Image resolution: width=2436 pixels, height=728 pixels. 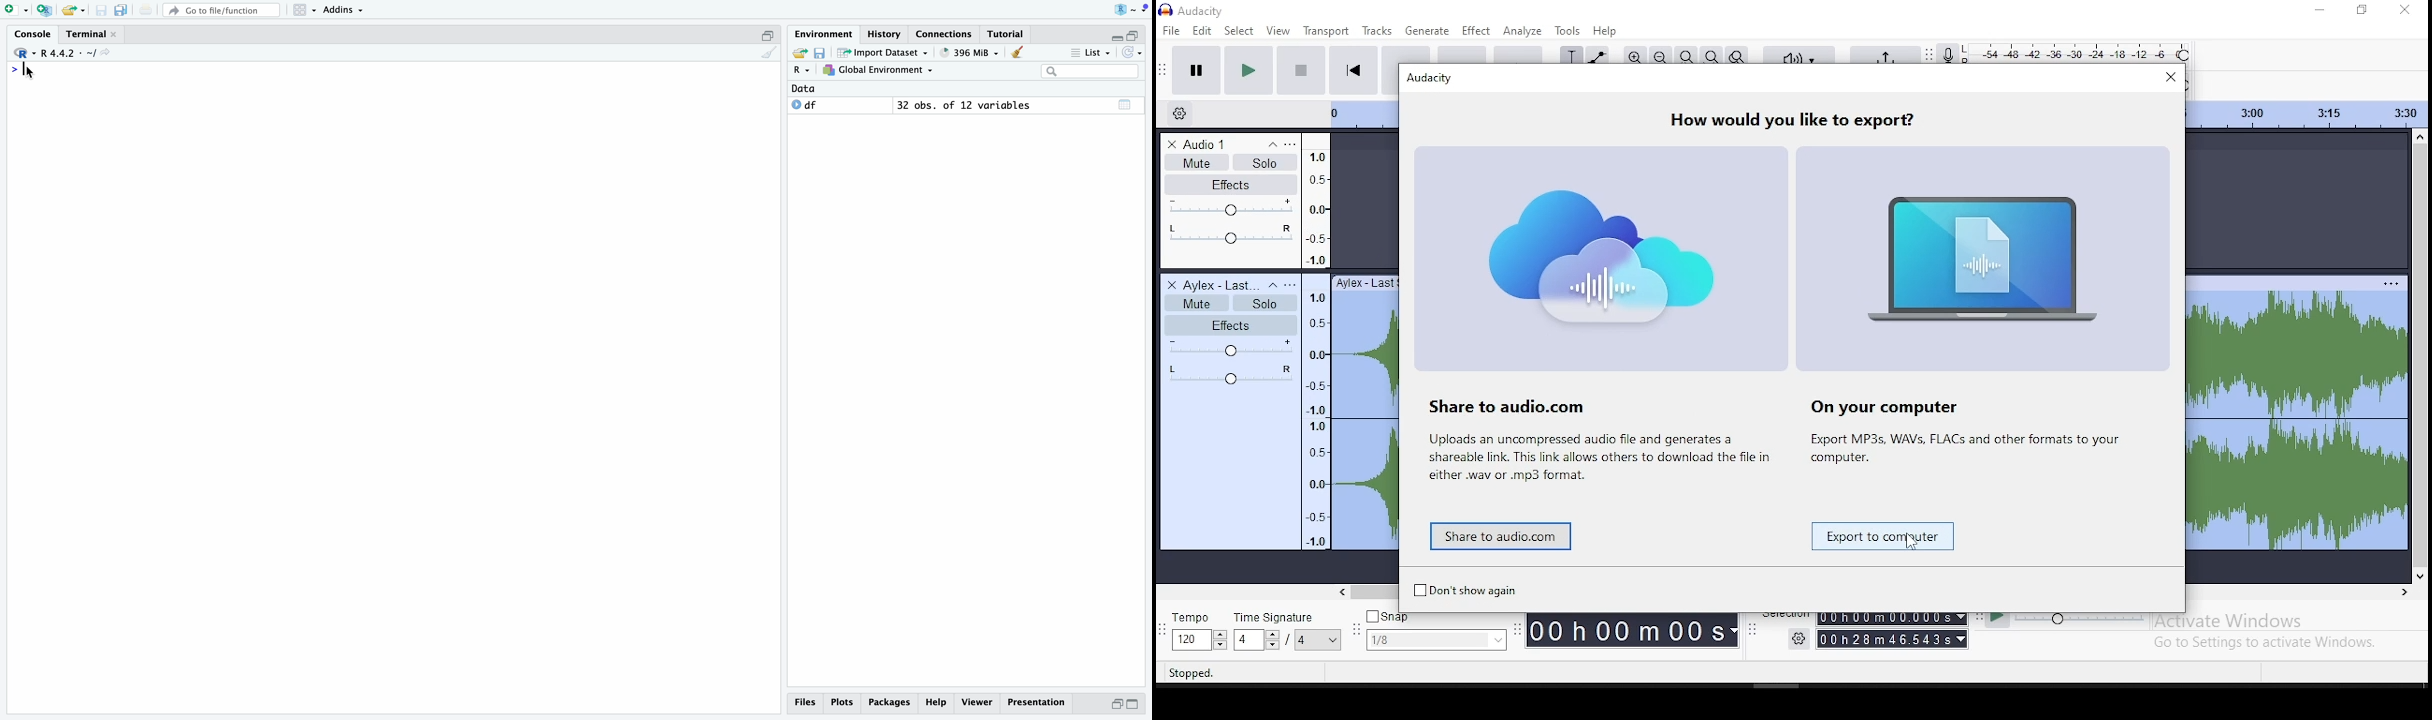 What do you see at coordinates (1289, 632) in the screenshot?
I see `time signature` at bounding box center [1289, 632].